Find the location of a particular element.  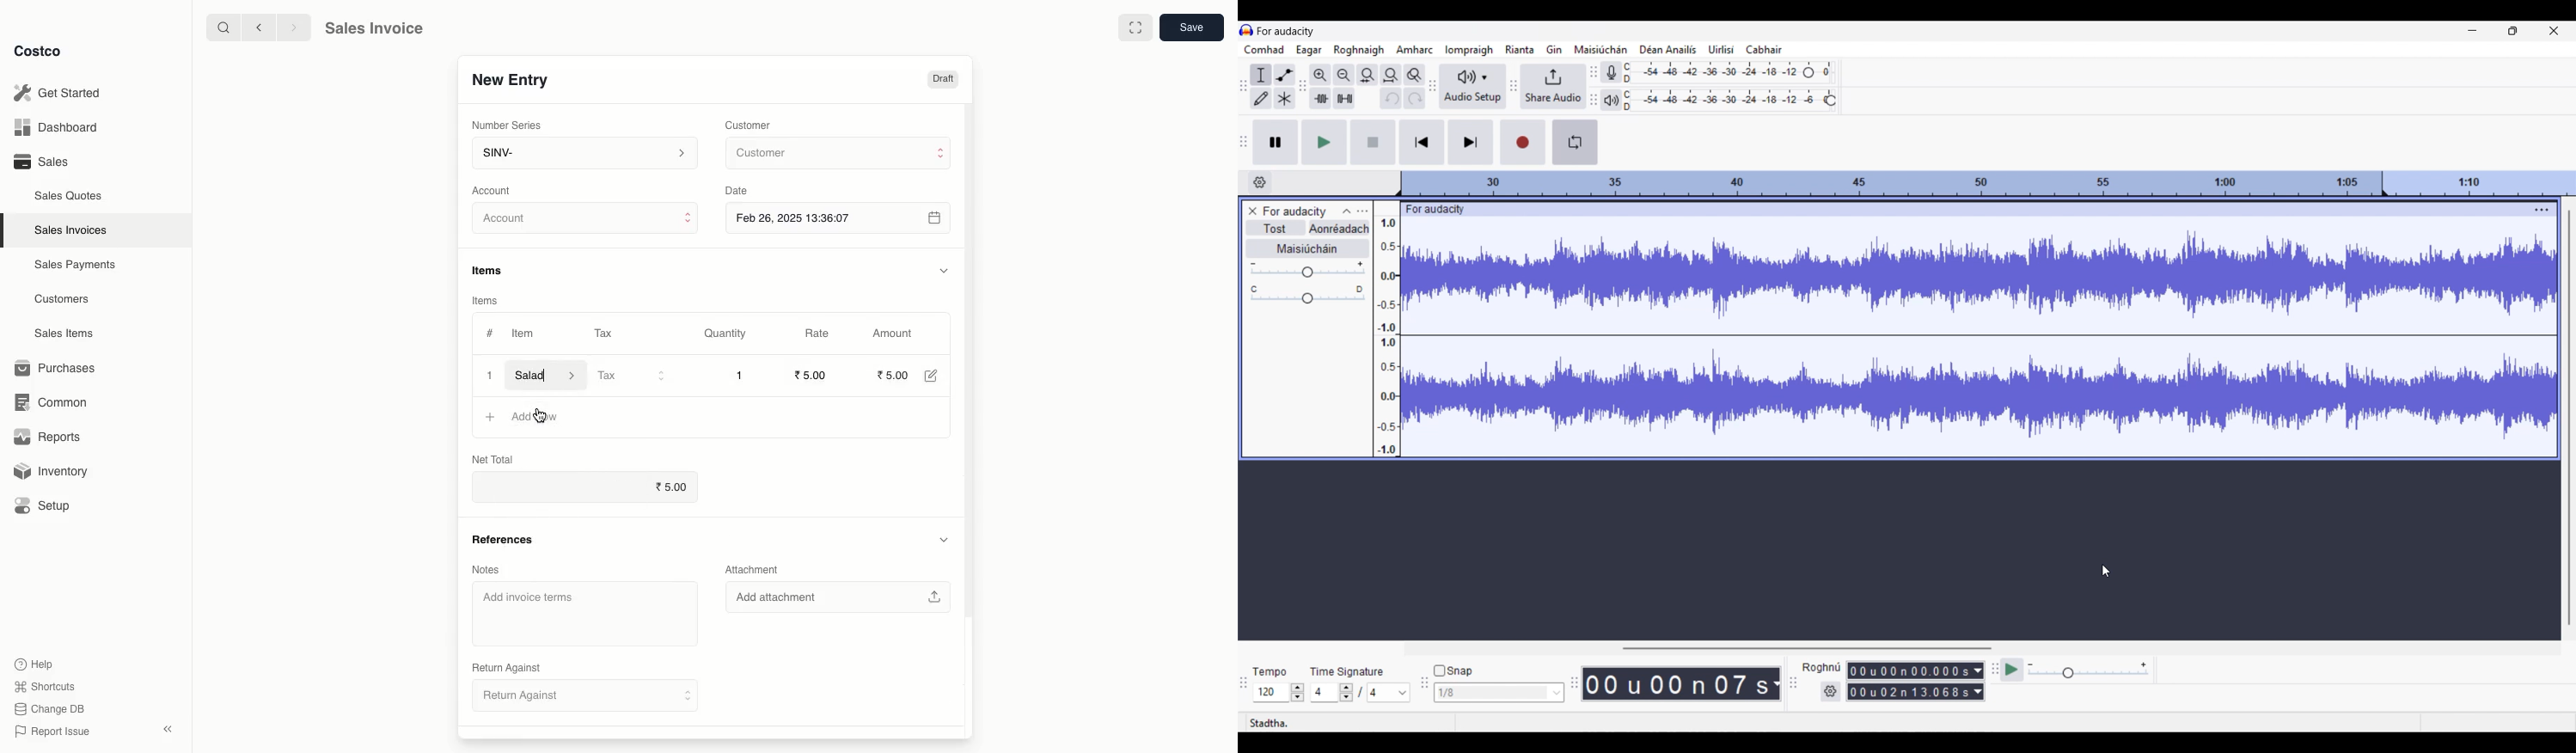

Rate is located at coordinates (819, 334).